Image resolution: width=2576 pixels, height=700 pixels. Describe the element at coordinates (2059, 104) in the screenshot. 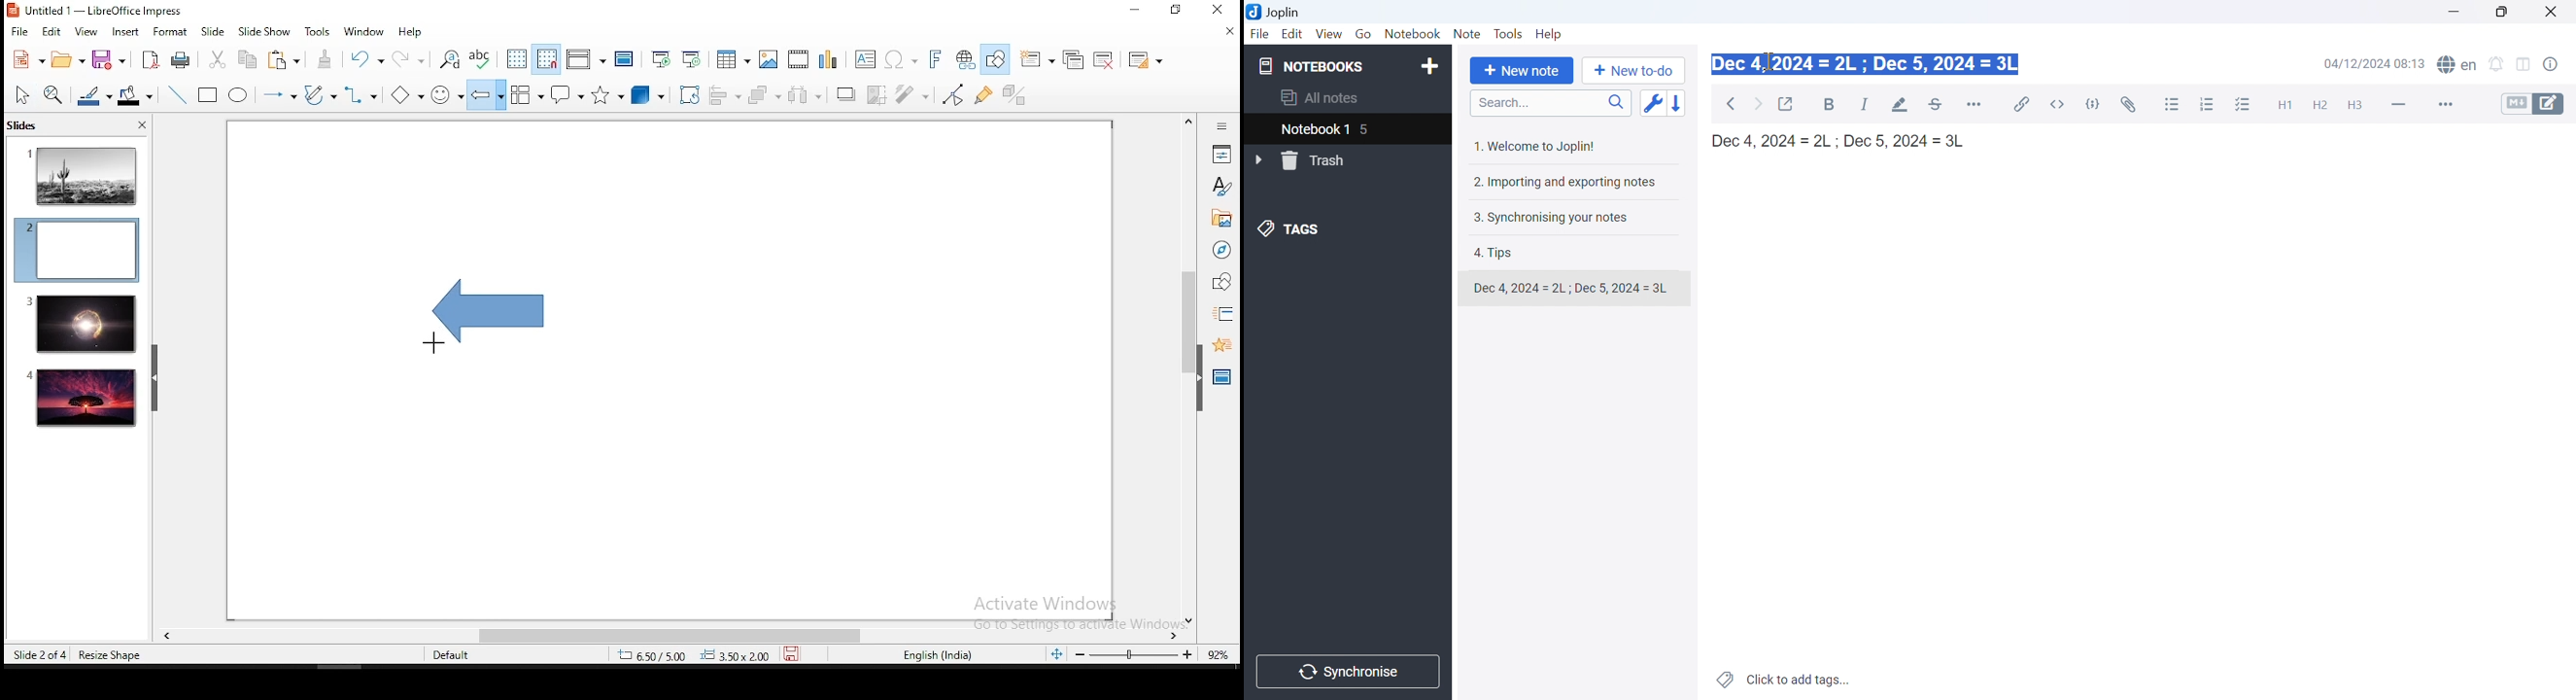

I see `Inline code` at that location.